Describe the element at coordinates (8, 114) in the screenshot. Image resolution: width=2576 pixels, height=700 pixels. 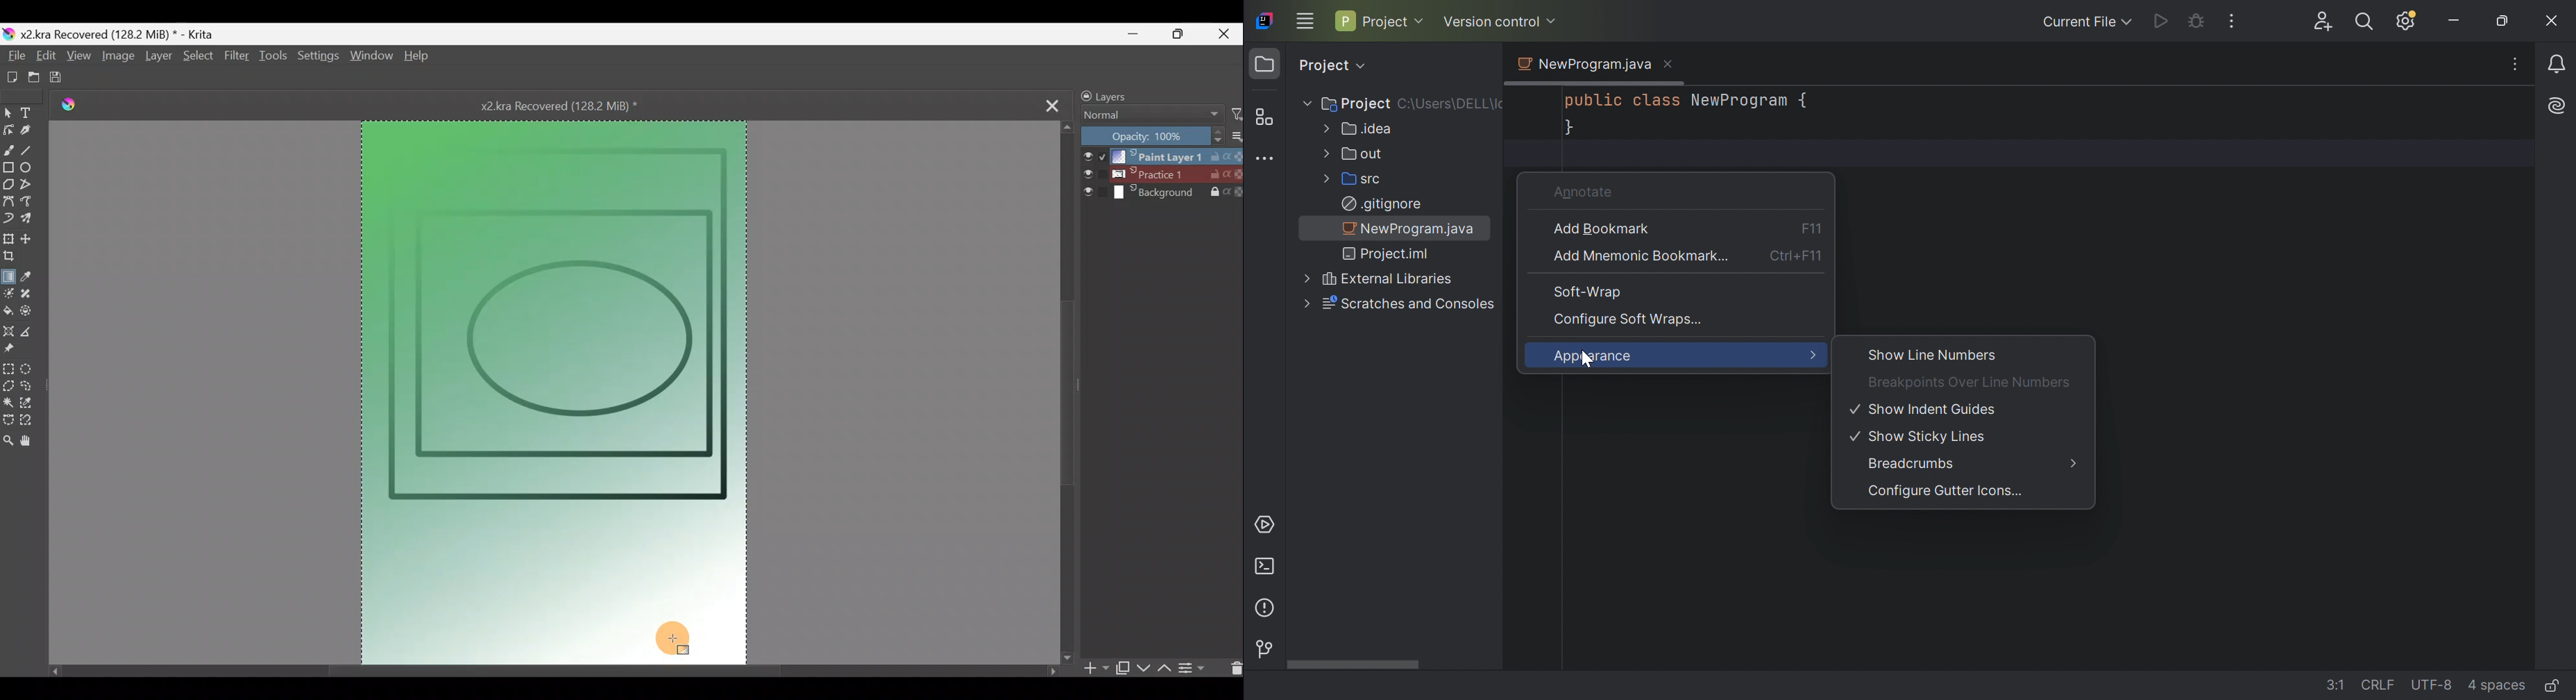
I see `Select shapes tool` at that location.